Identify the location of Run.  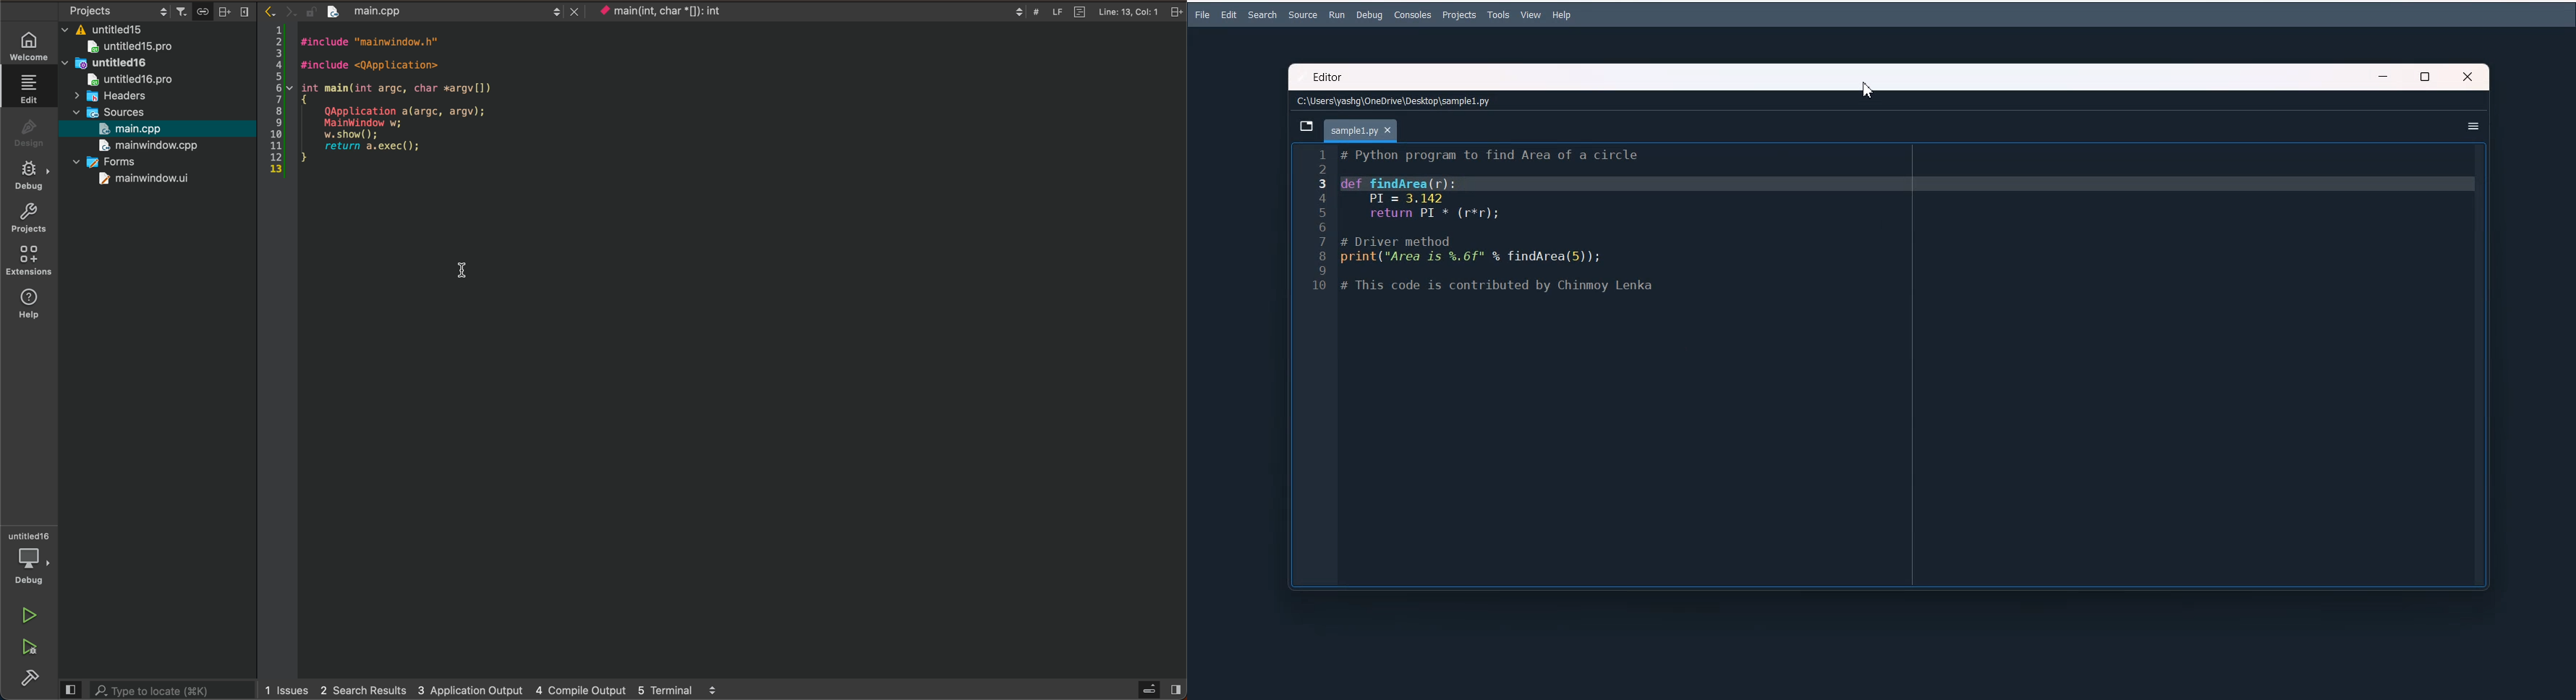
(1337, 14).